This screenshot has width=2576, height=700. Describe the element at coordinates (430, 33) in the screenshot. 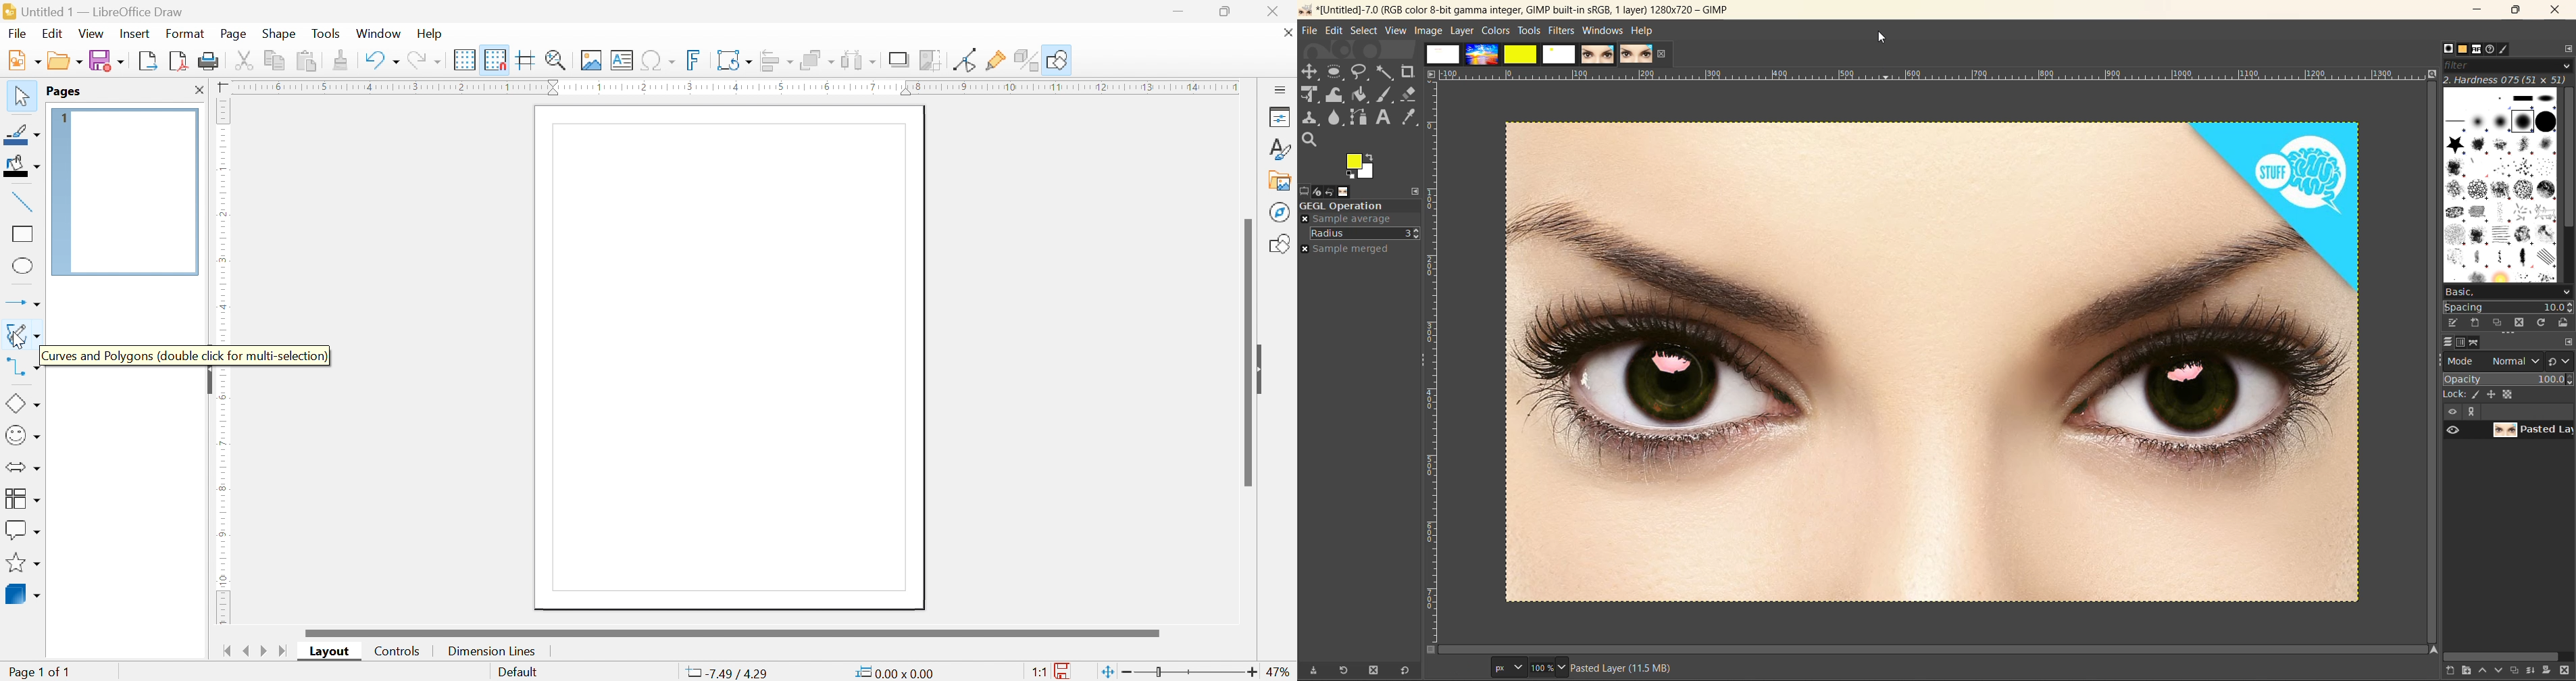

I see `help` at that location.